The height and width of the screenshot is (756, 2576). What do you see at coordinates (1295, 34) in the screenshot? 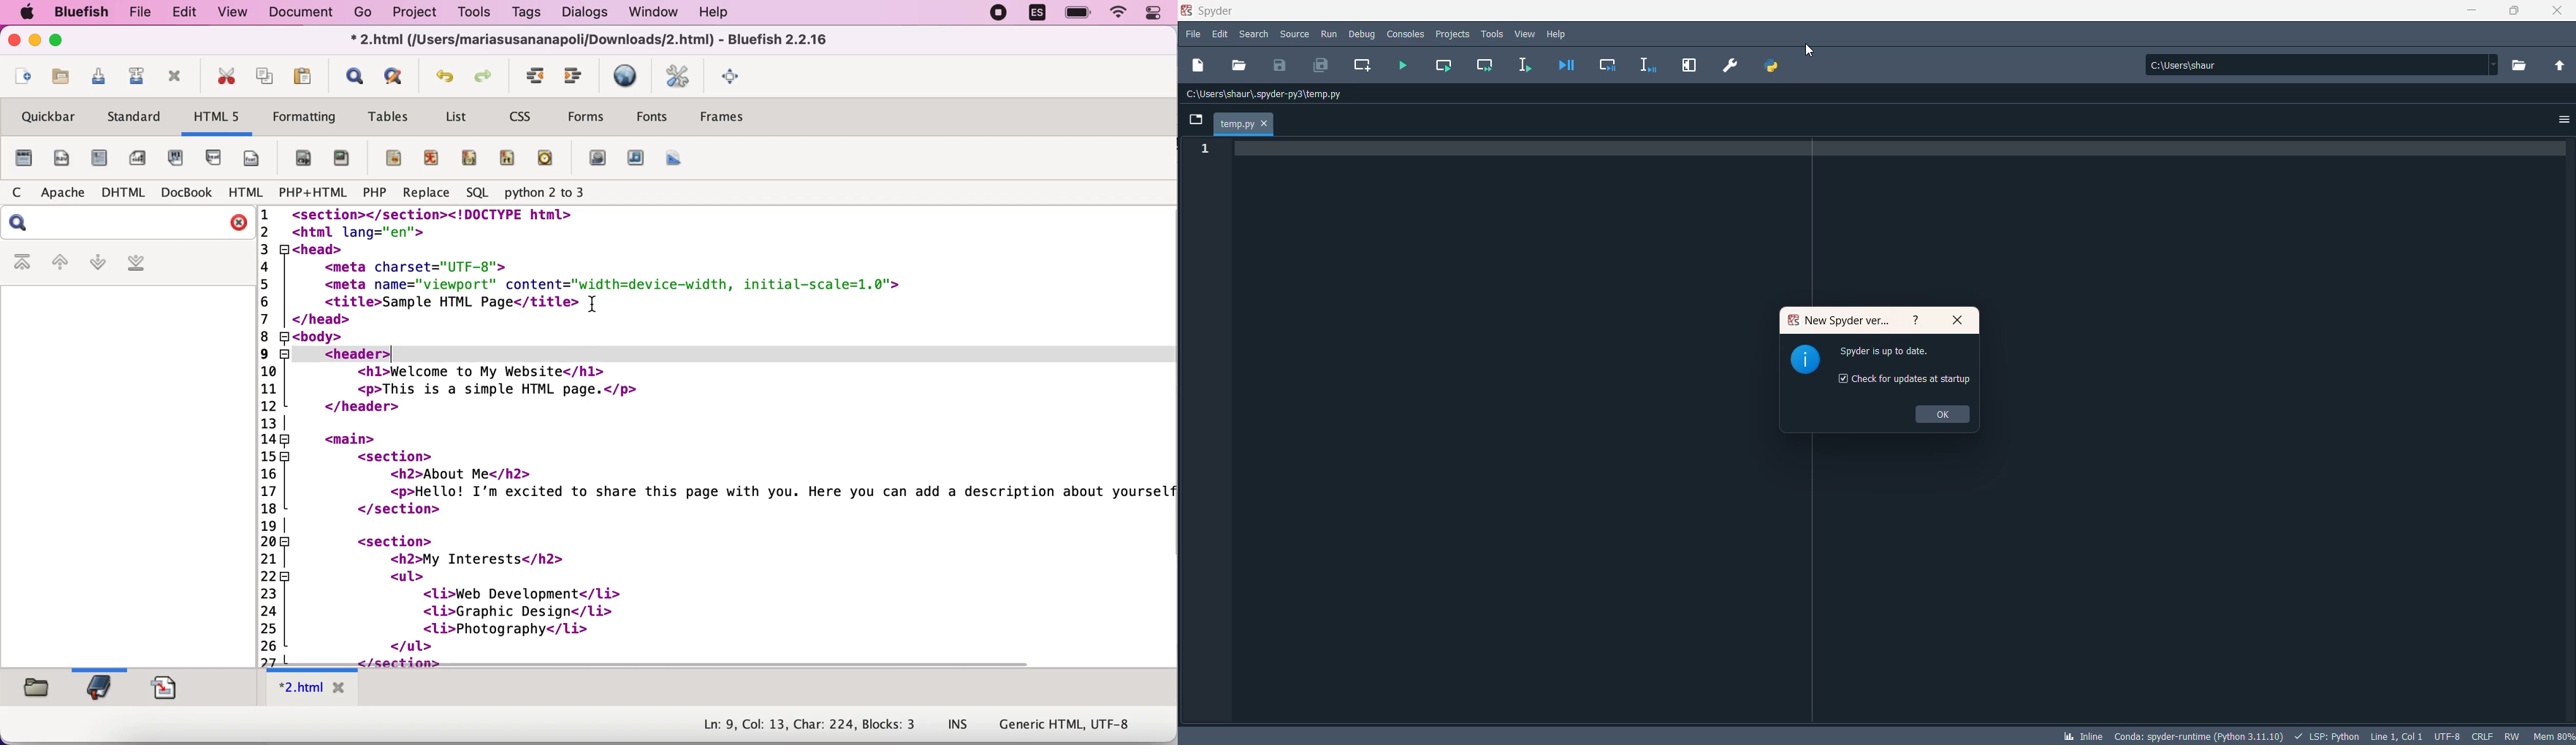
I see `source` at bounding box center [1295, 34].